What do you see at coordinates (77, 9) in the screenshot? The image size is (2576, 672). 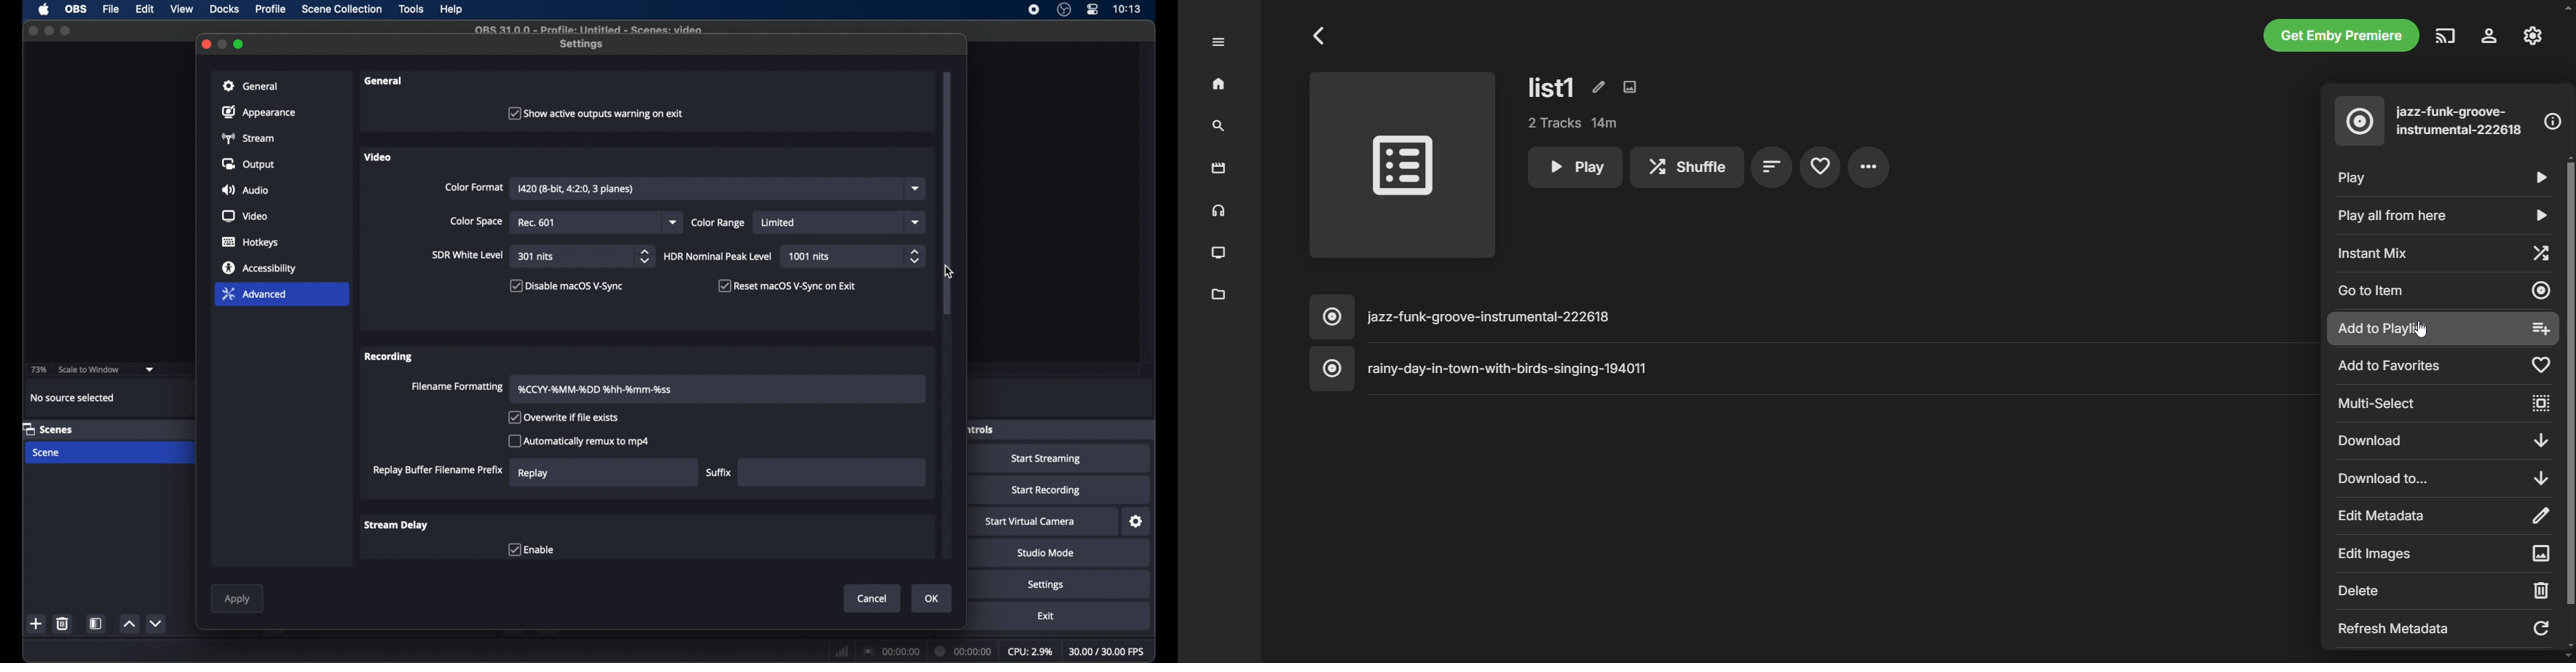 I see `obs` at bounding box center [77, 9].